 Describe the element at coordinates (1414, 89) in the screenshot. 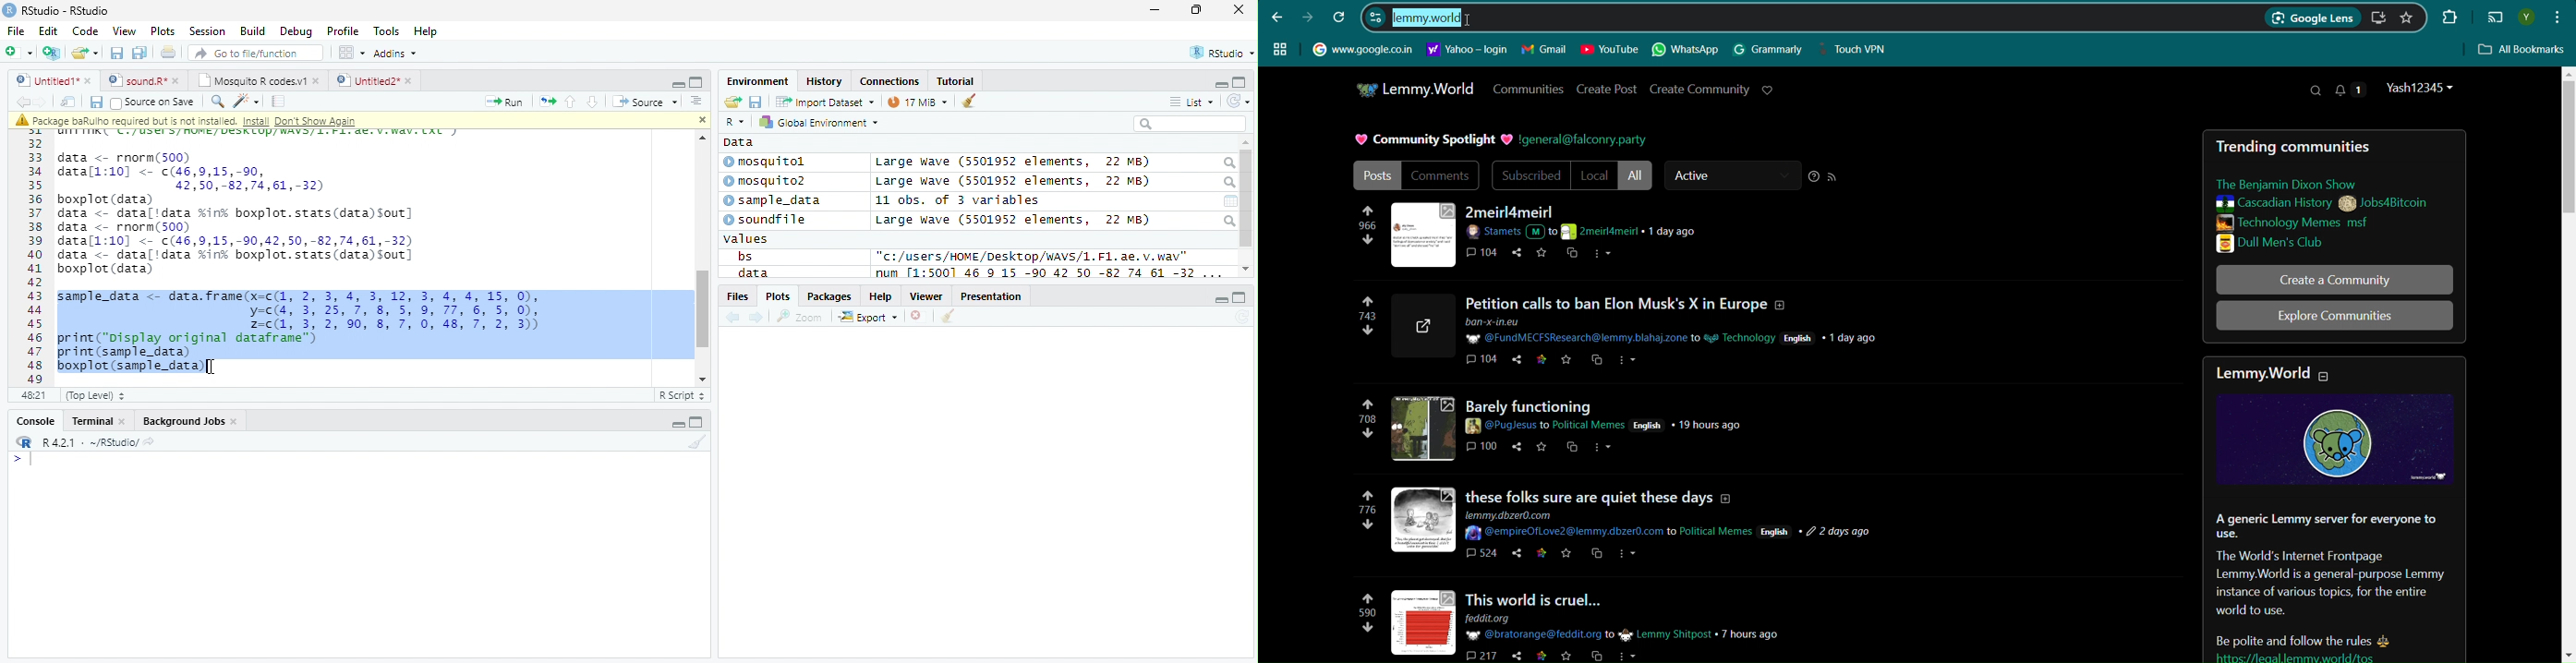

I see `Home Page` at that location.